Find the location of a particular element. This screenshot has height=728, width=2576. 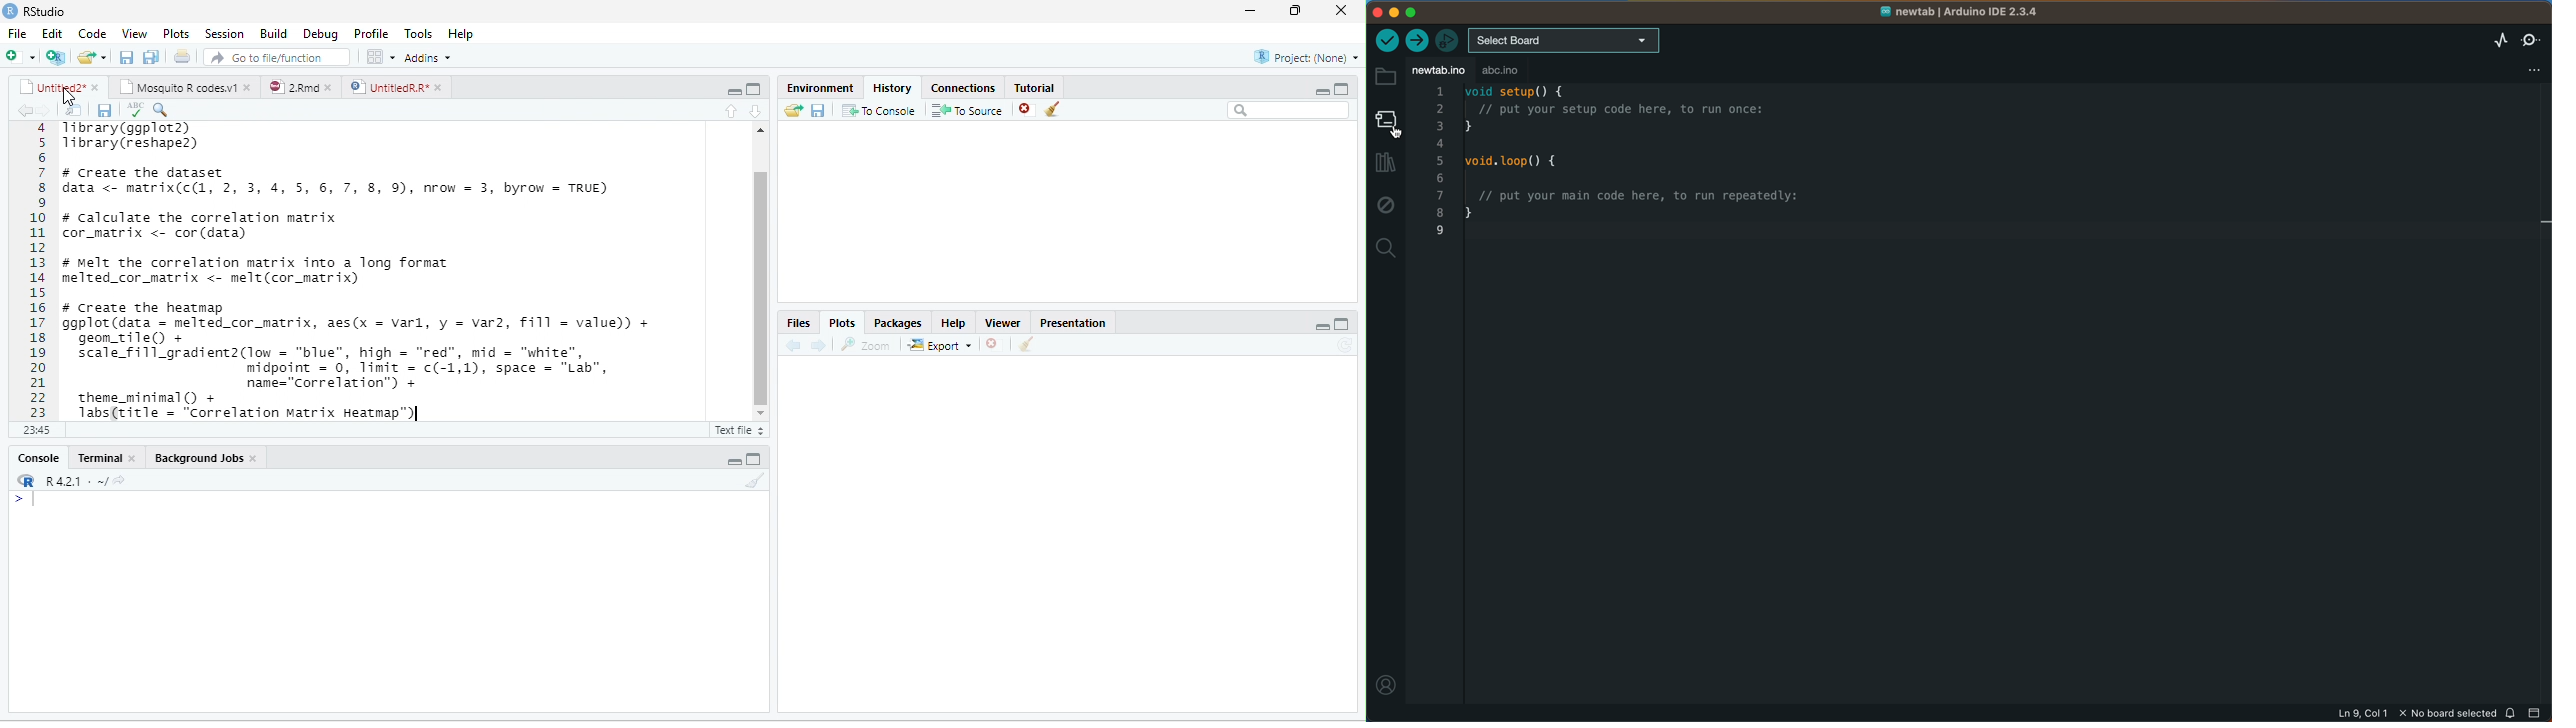

plots is located at coordinates (176, 33).